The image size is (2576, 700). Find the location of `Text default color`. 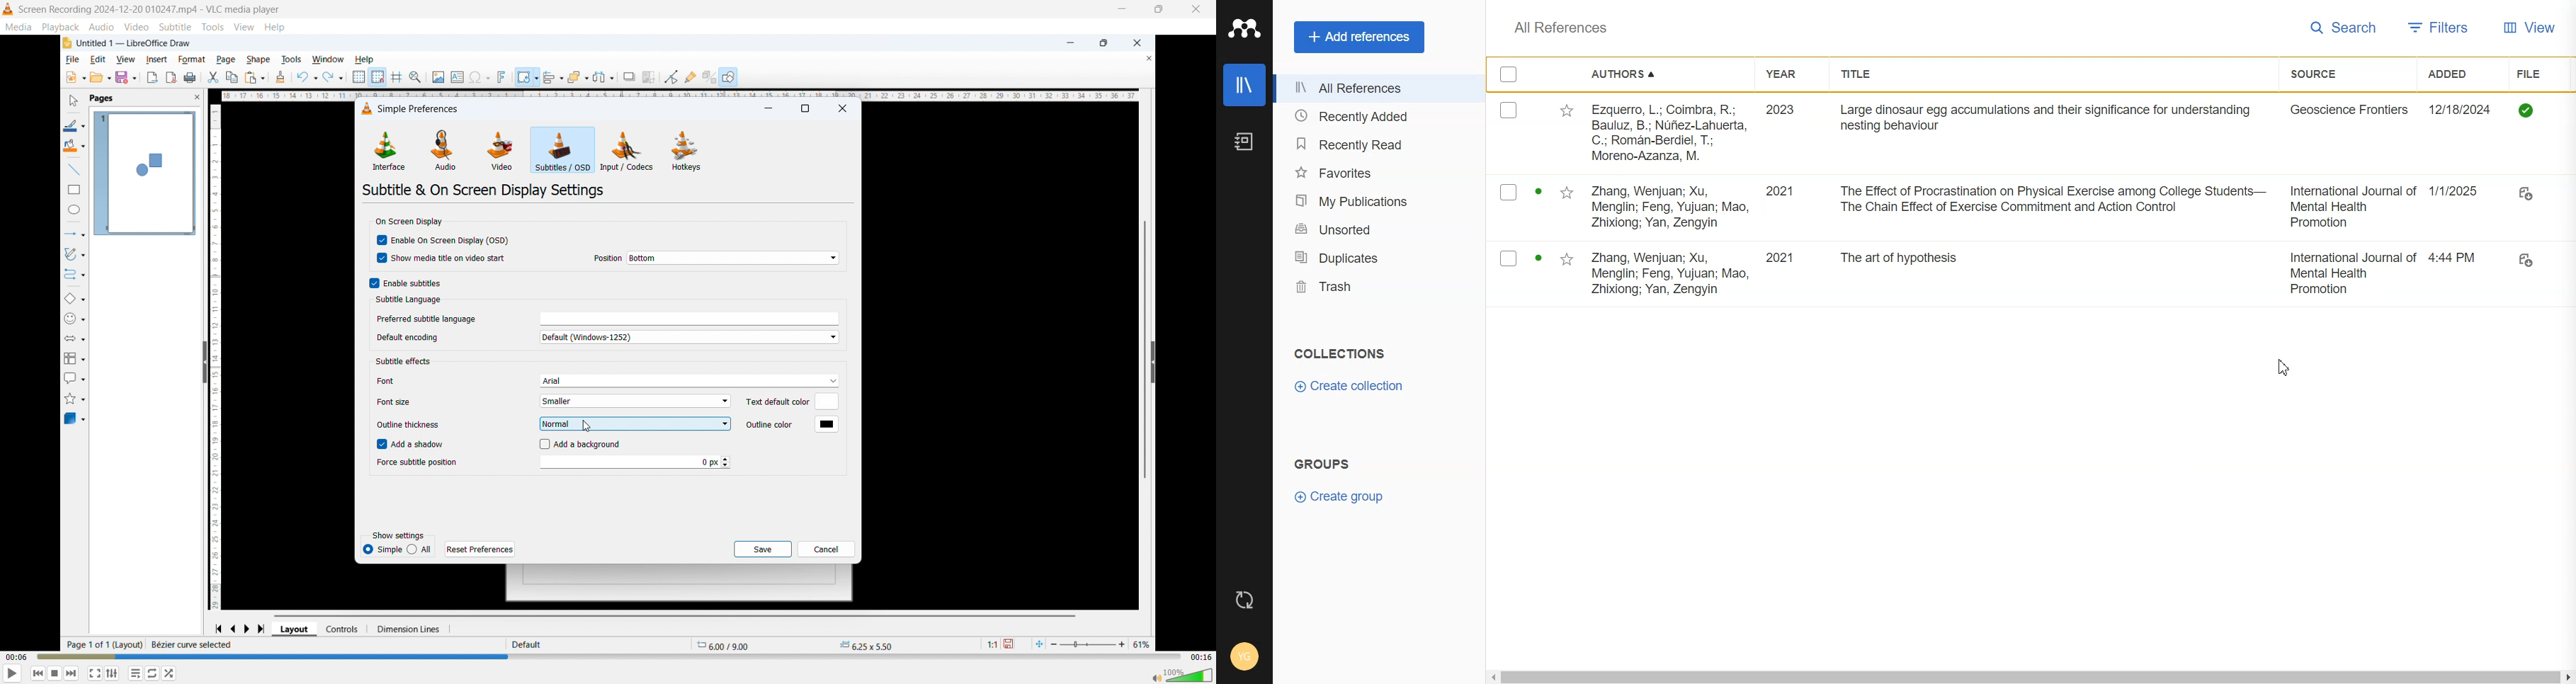

Text default color is located at coordinates (775, 402).